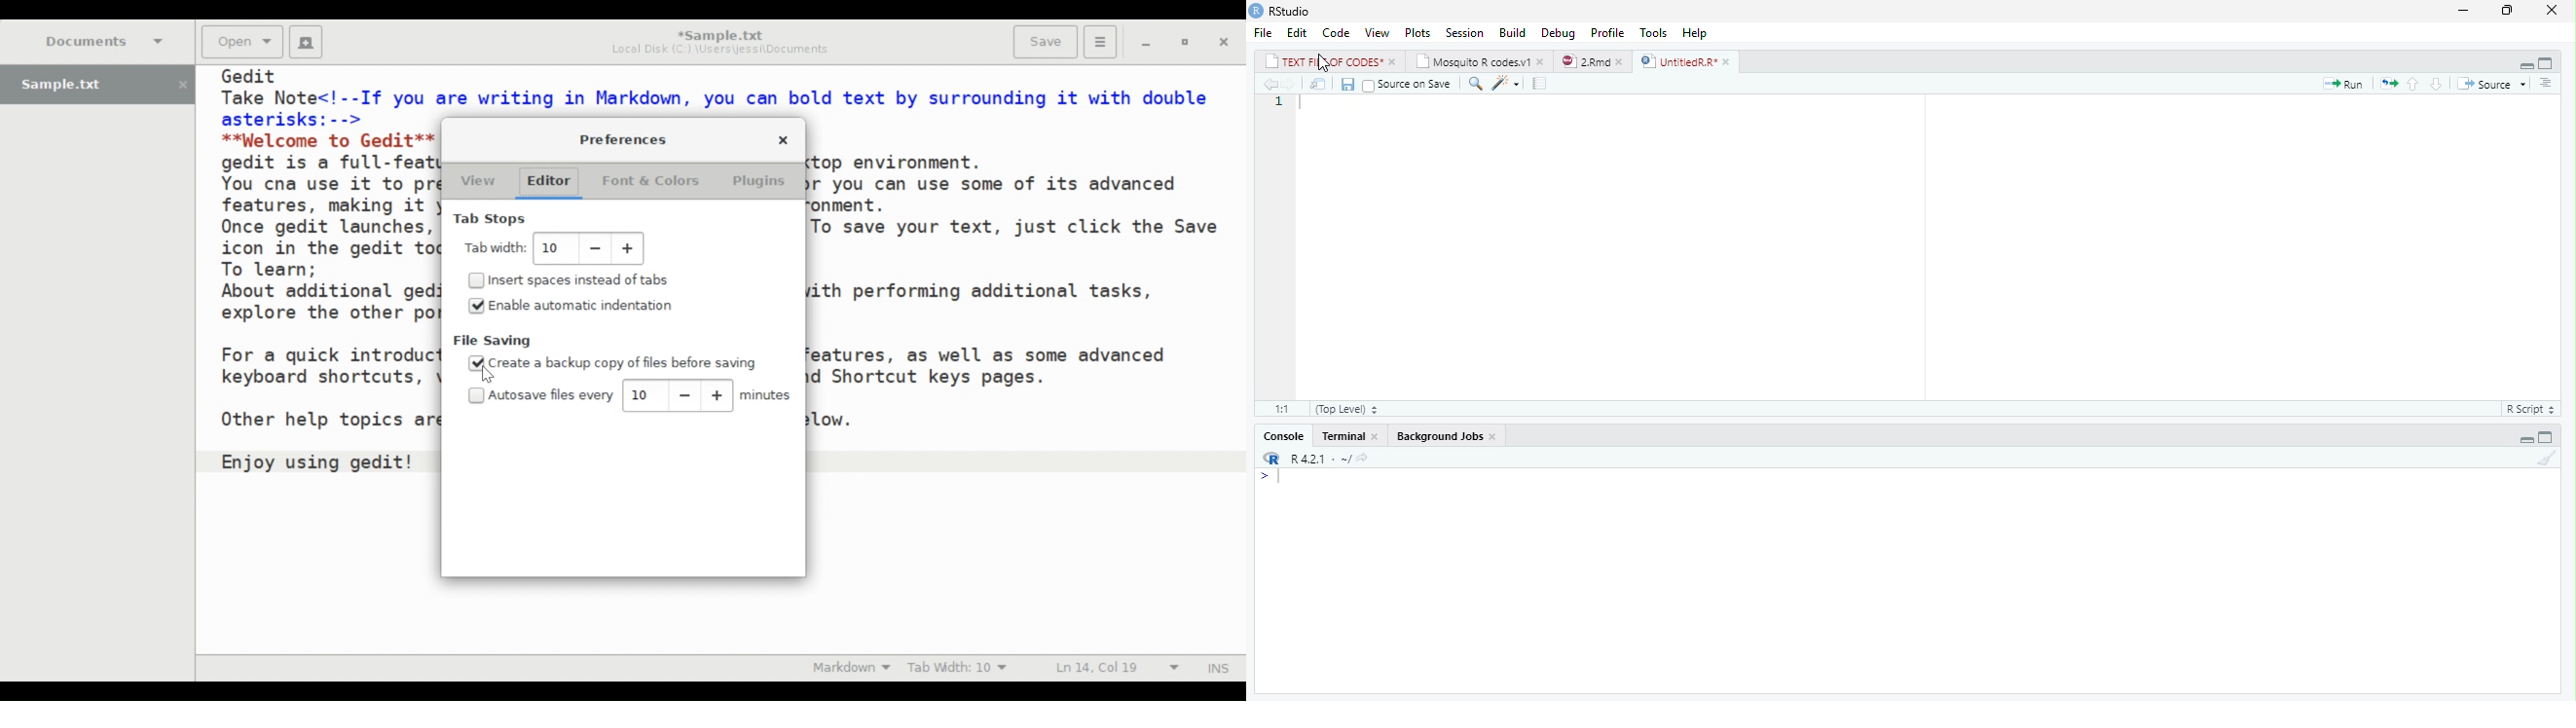 This screenshot has height=728, width=2576. Describe the element at coordinates (2510, 10) in the screenshot. I see `Maximize` at that location.